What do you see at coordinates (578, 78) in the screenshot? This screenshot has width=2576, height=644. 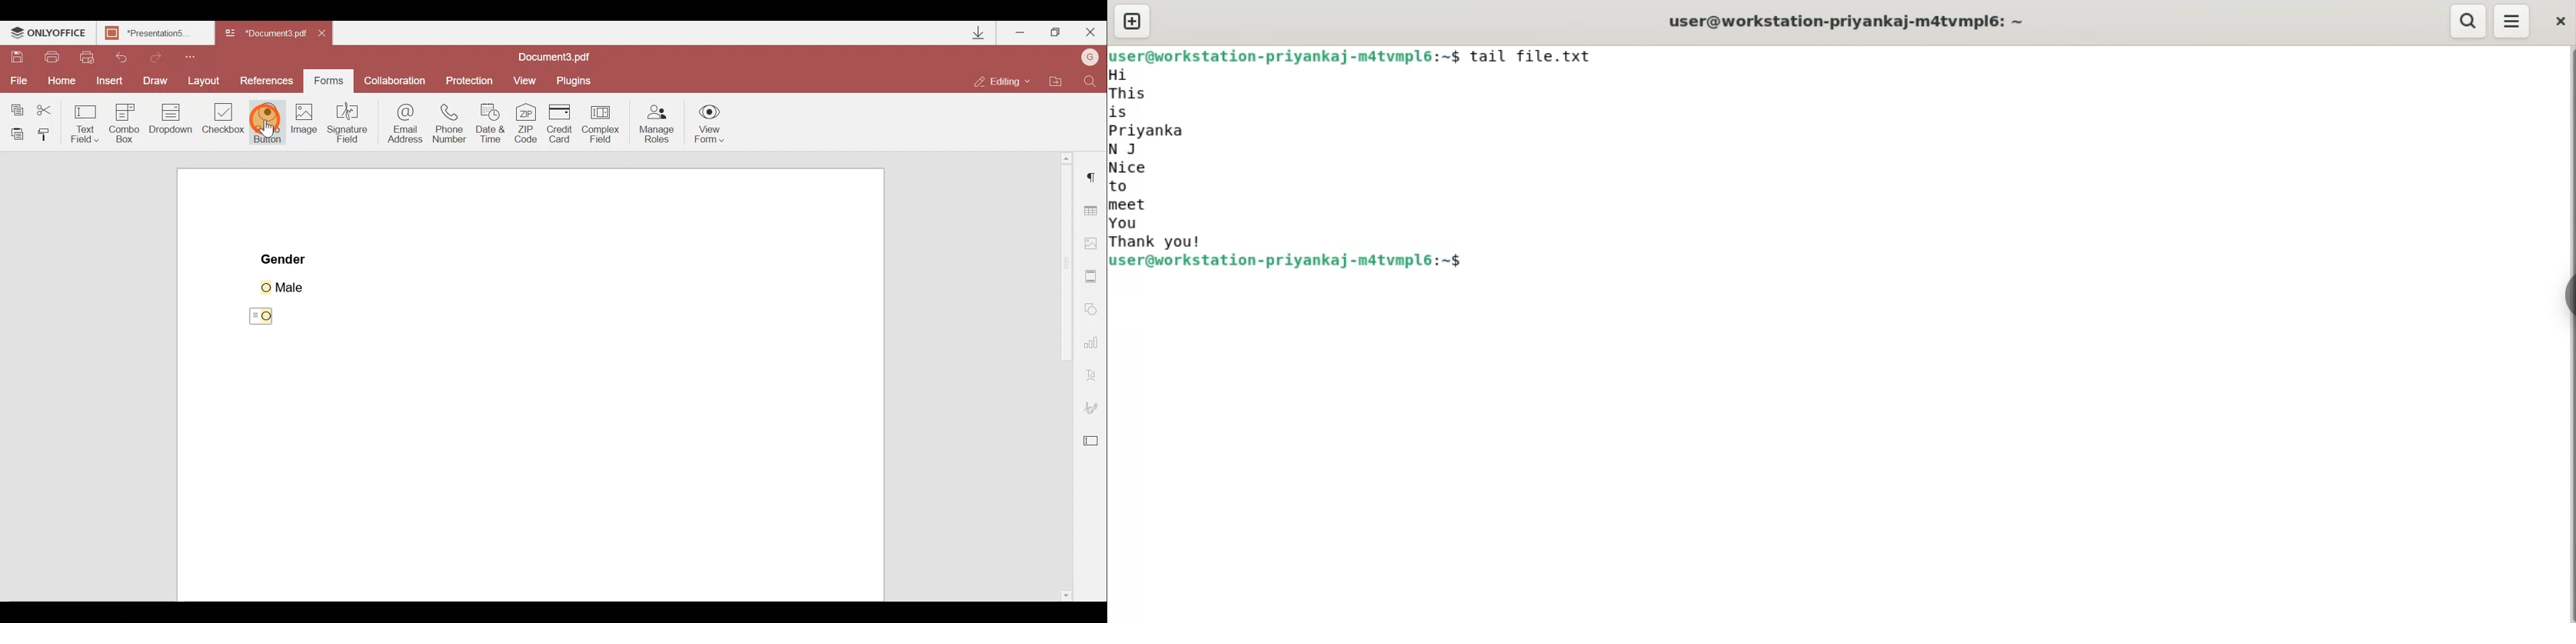 I see `Plugins` at bounding box center [578, 78].